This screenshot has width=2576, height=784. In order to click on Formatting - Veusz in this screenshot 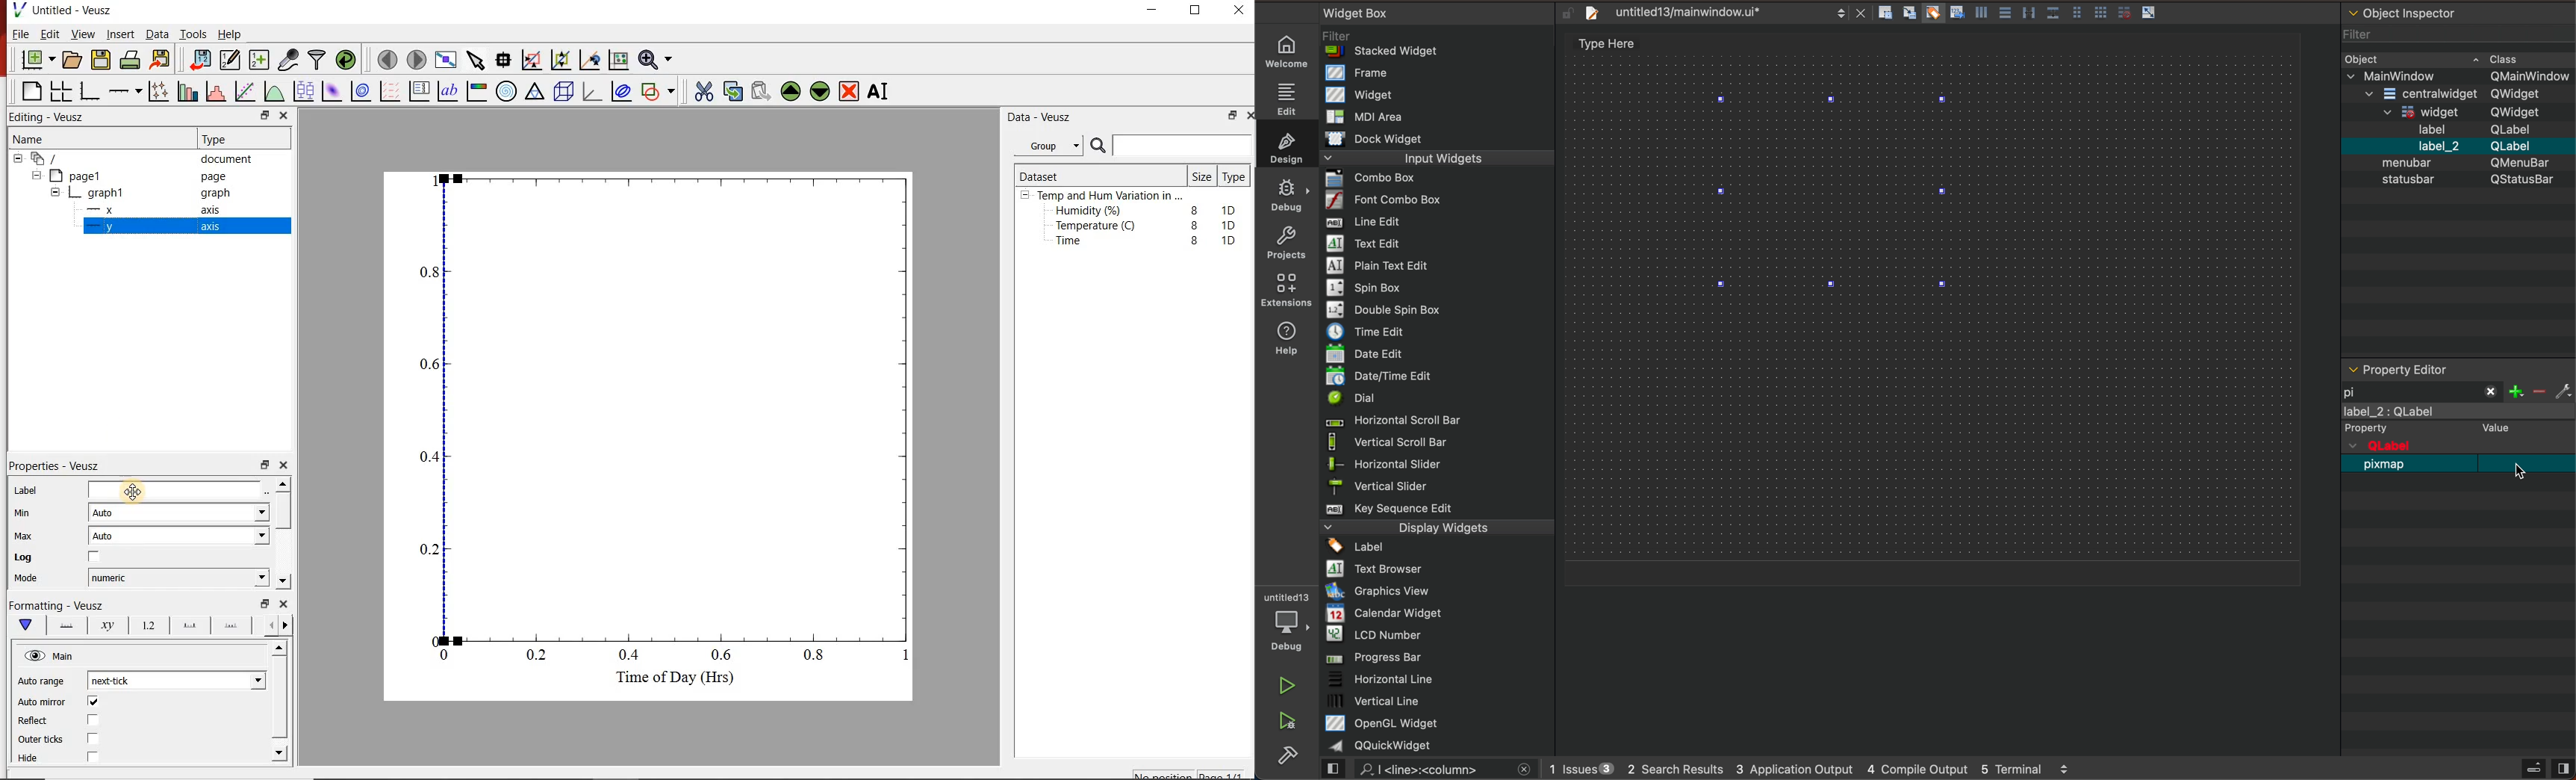, I will do `click(60, 607)`.